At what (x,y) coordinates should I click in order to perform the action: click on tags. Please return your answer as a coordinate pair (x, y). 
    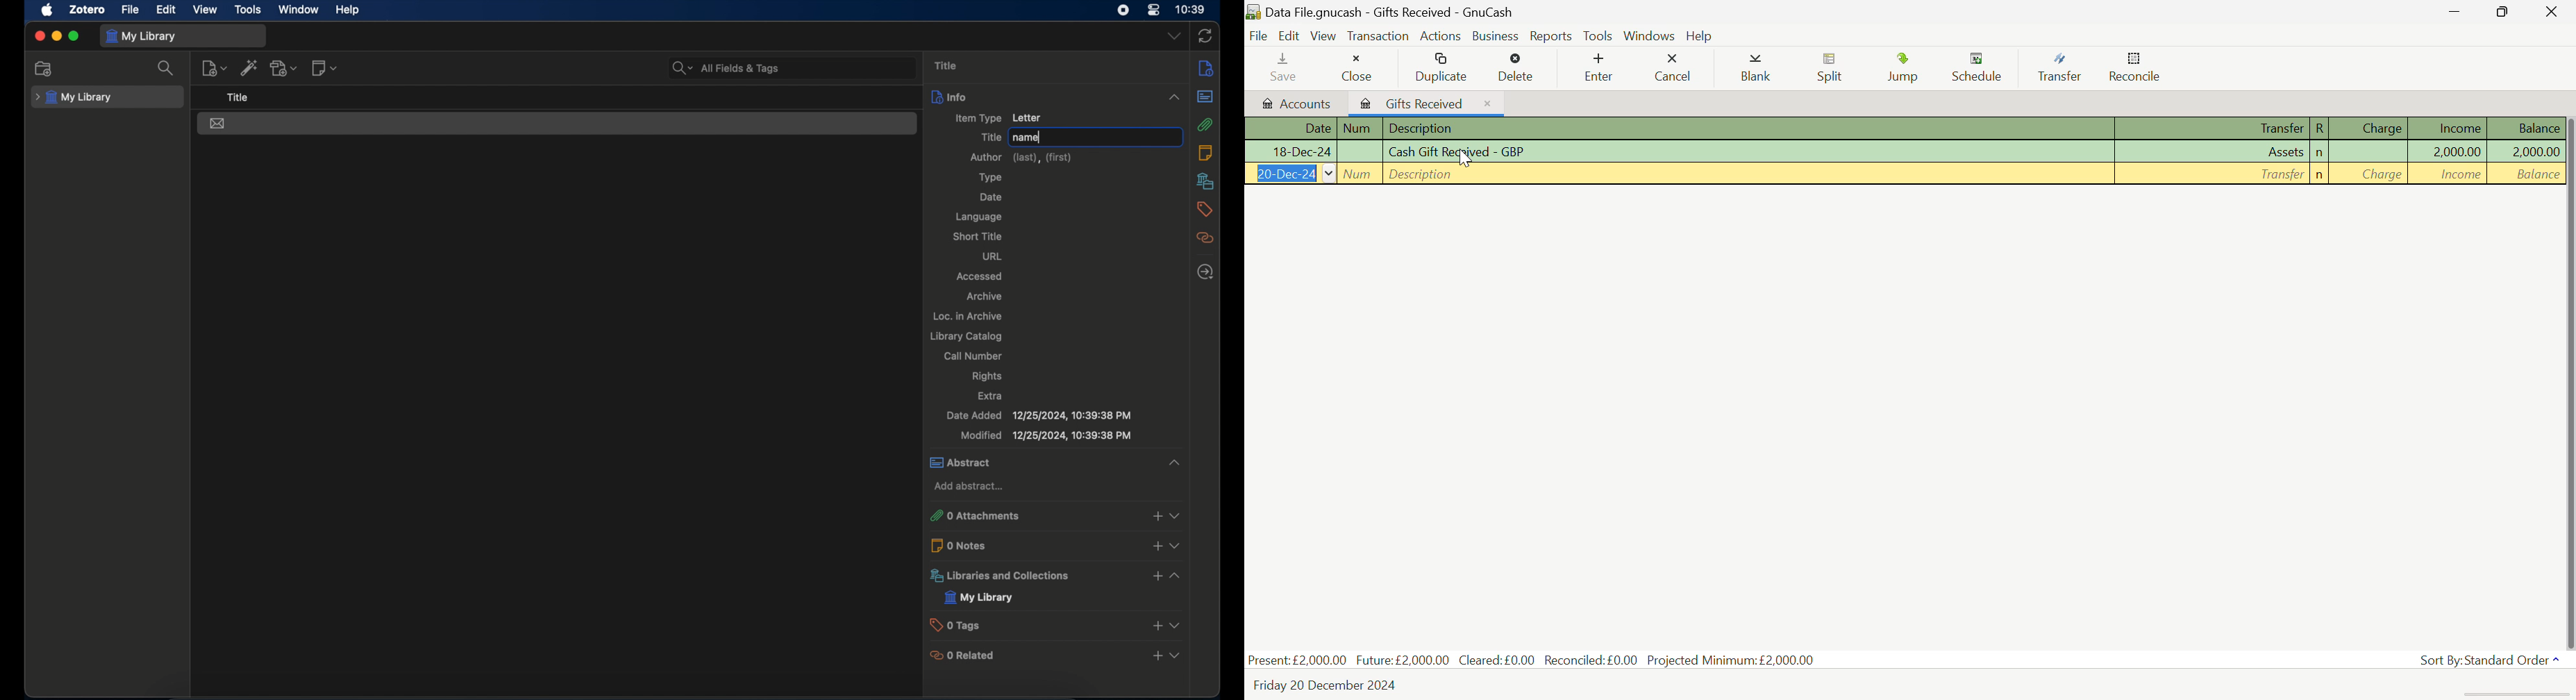
    Looking at the image, I should click on (1203, 209).